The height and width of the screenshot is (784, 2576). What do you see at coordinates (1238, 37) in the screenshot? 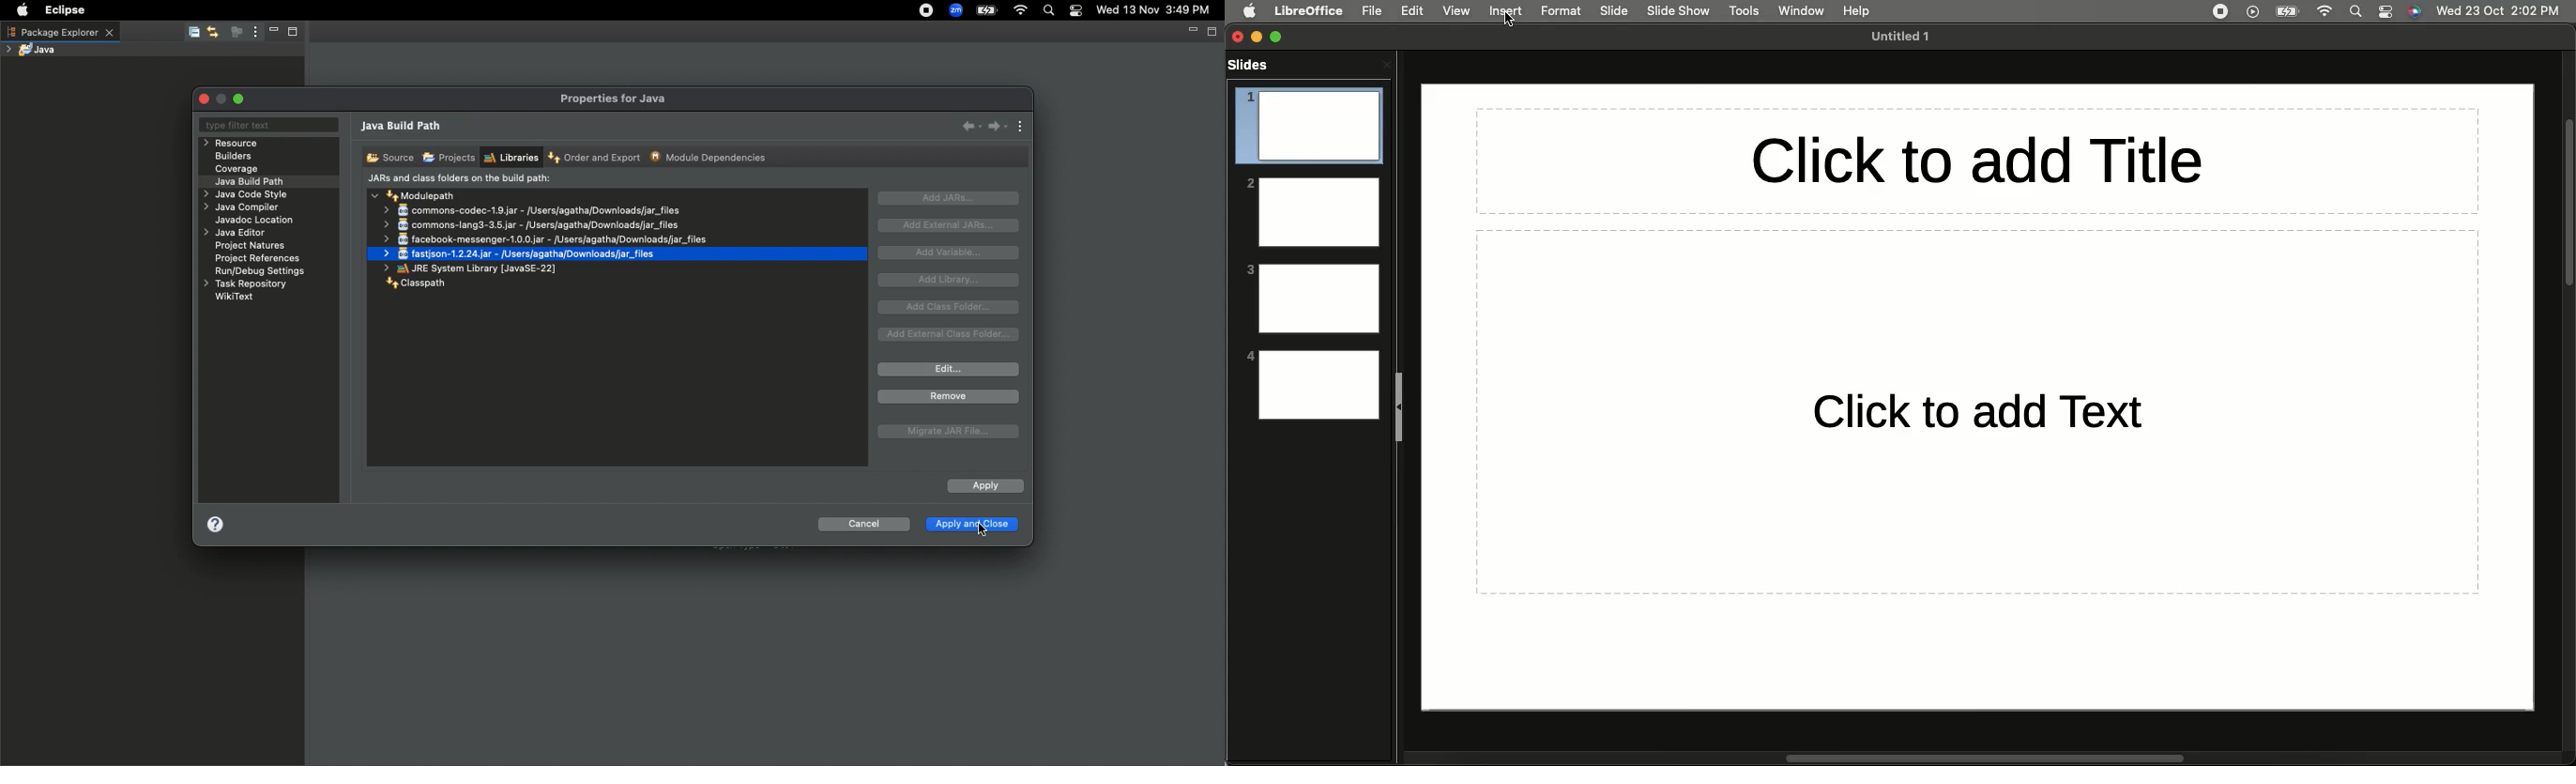
I see `Close` at bounding box center [1238, 37].